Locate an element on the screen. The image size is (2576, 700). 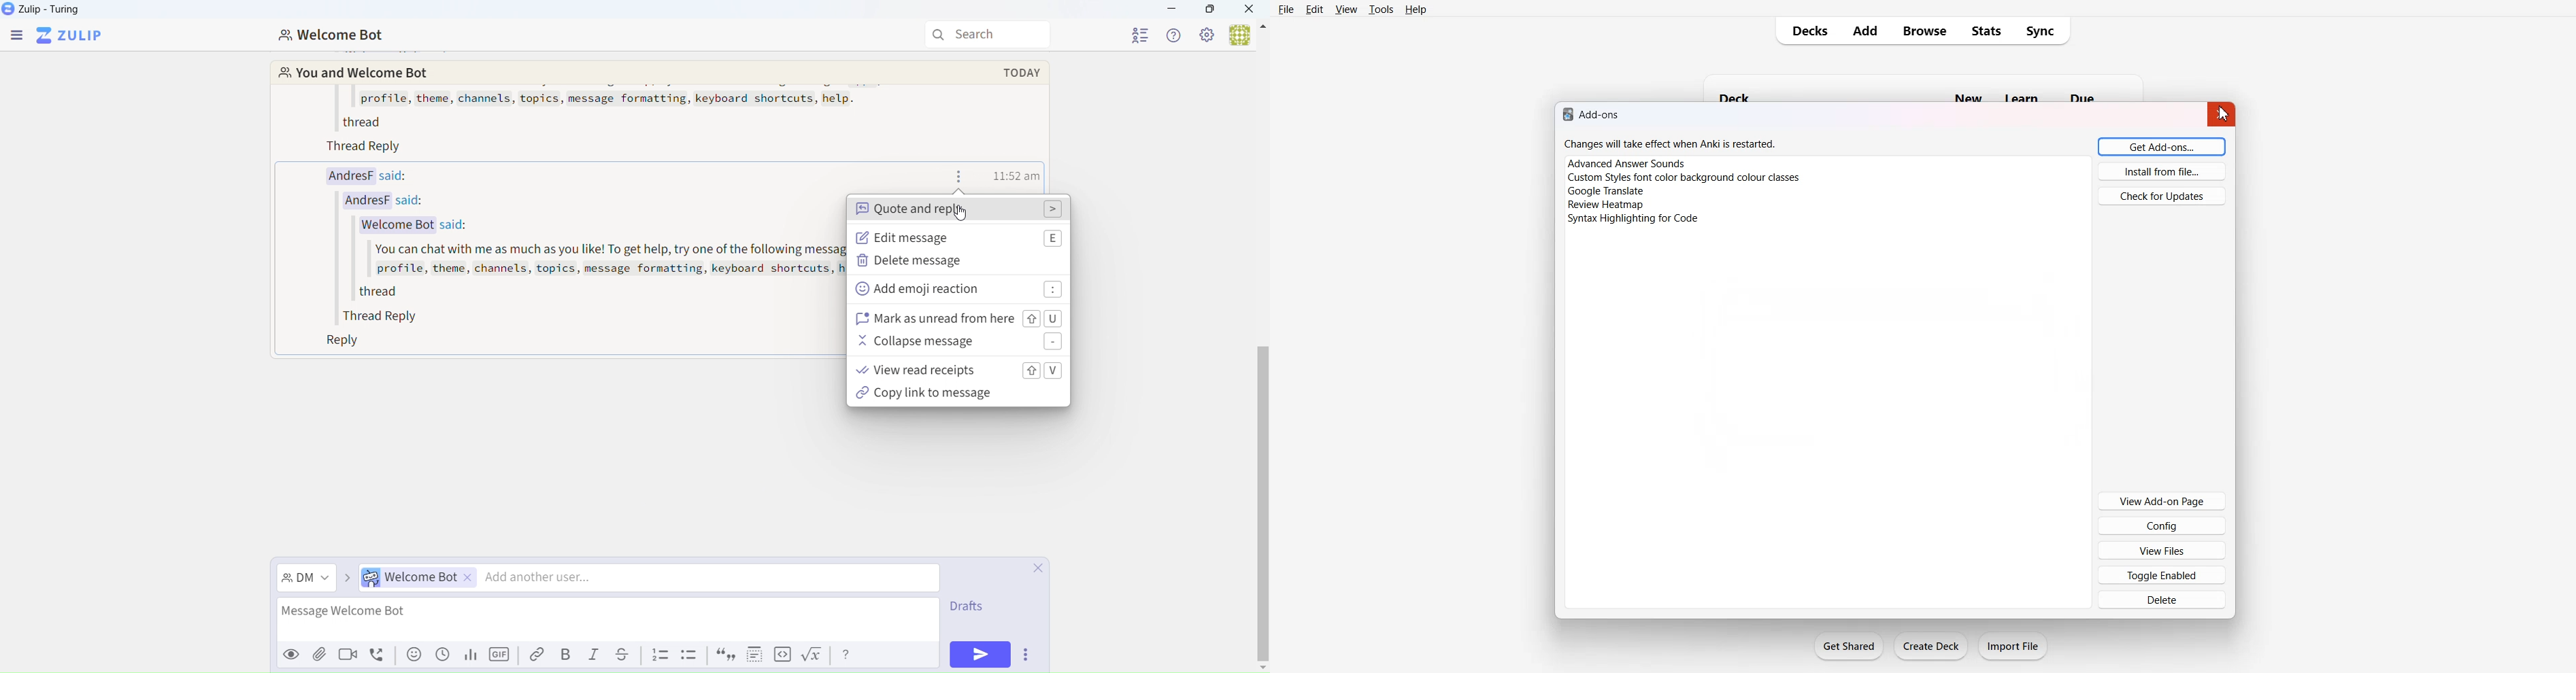
add-ons is located at coordinates (1593, 114).